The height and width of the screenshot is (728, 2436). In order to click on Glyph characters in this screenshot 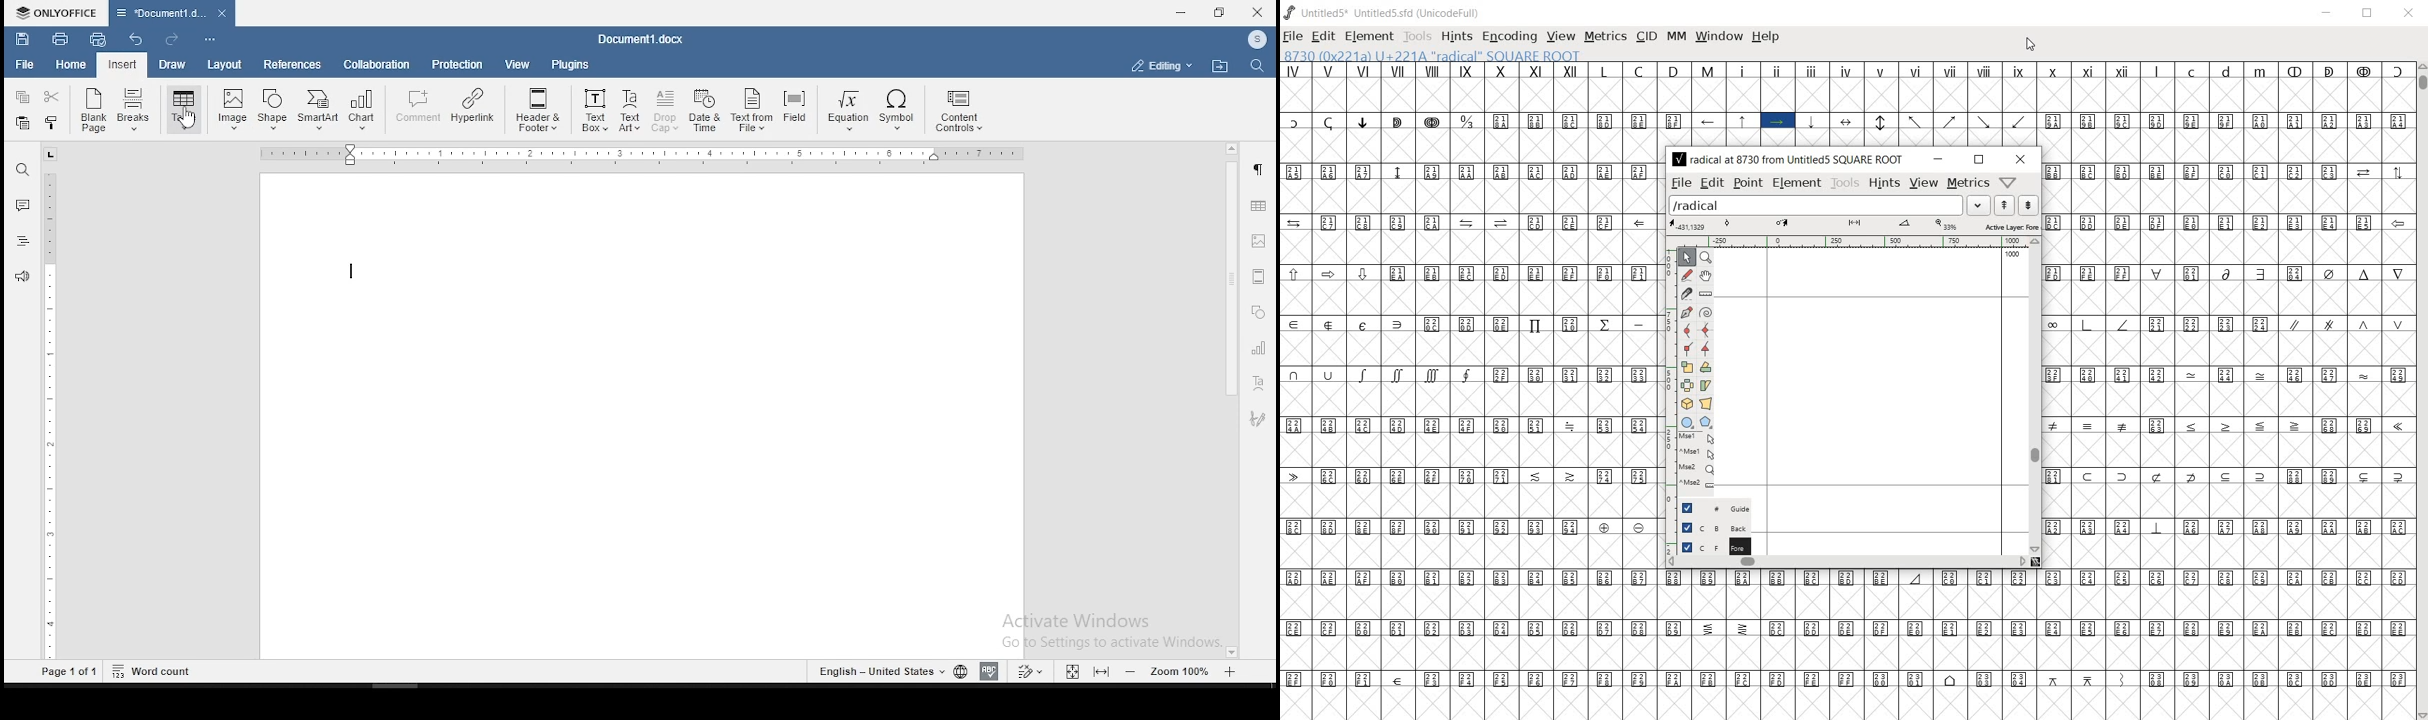, I will do `click(1469, 392)`.